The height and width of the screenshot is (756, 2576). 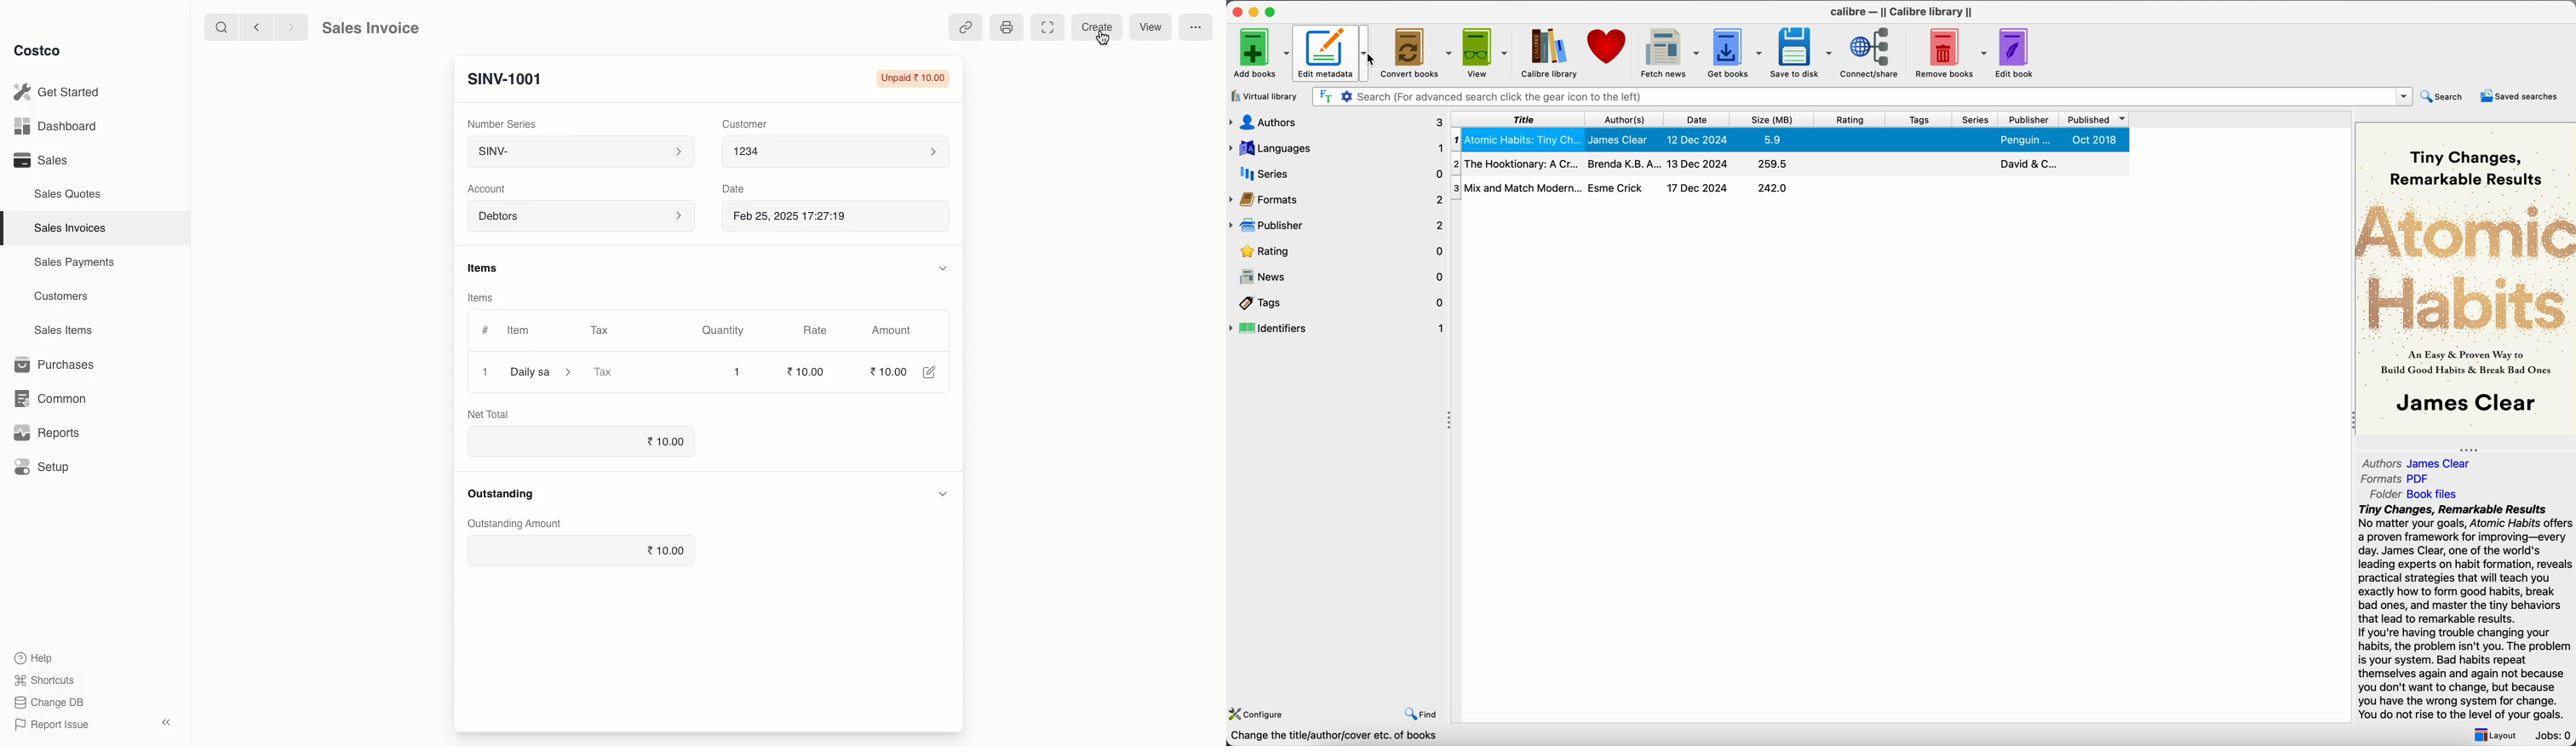 What do you see at coordinates (1272, 12) in the screenshot?
I see `maximize app` at bounding box center [1272, 12].